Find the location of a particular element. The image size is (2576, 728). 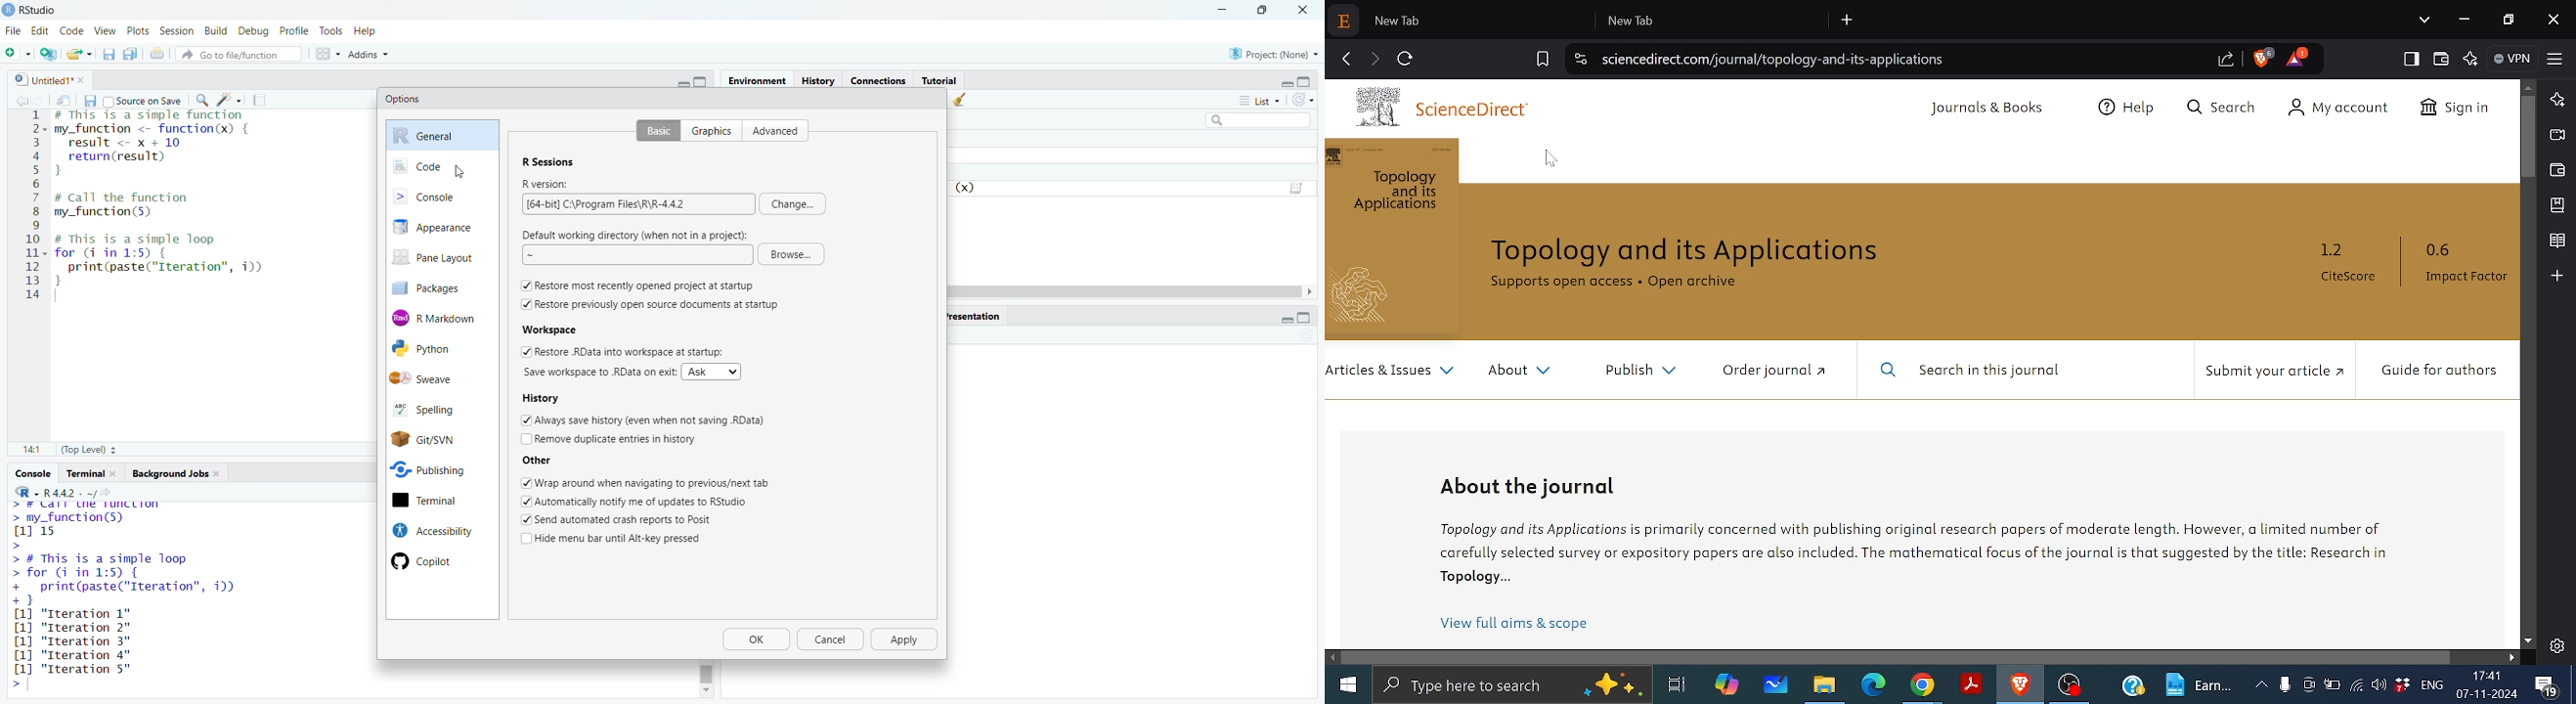

RStudio is located at coordinates (45, 8).